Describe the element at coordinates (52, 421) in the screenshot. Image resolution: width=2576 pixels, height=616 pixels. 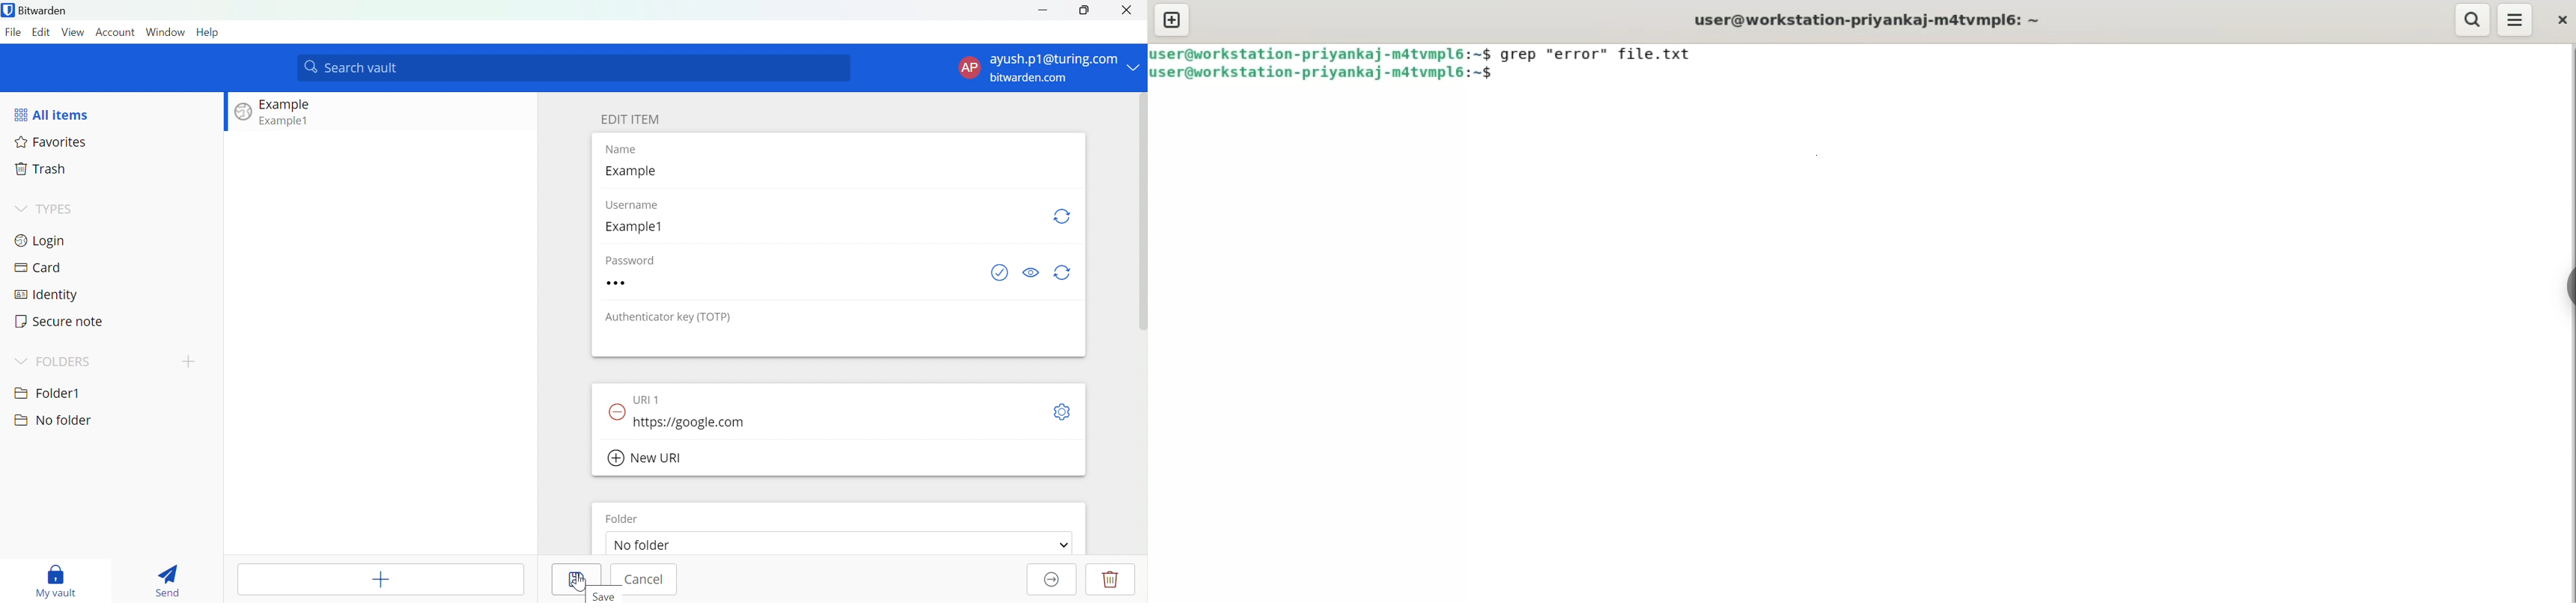
I see `No folder` at that location.